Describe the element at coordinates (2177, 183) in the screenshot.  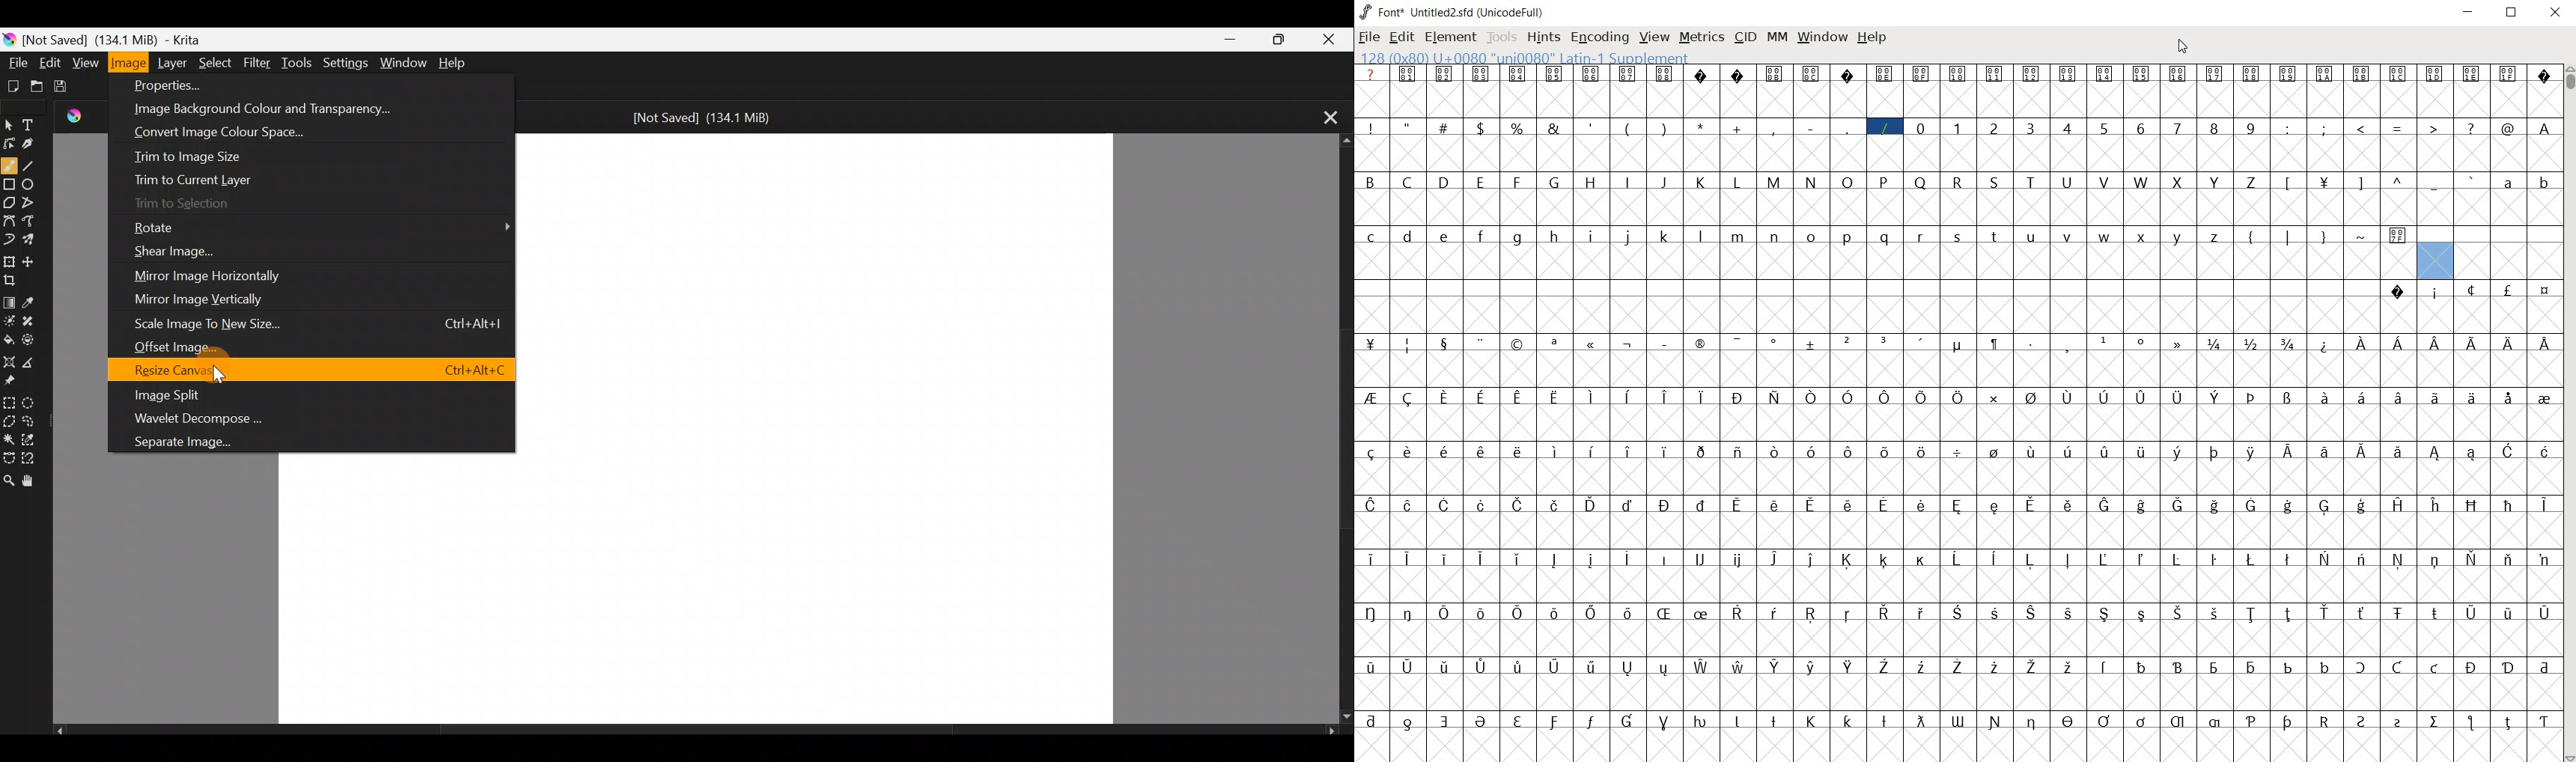
I see `glyph` at that location.